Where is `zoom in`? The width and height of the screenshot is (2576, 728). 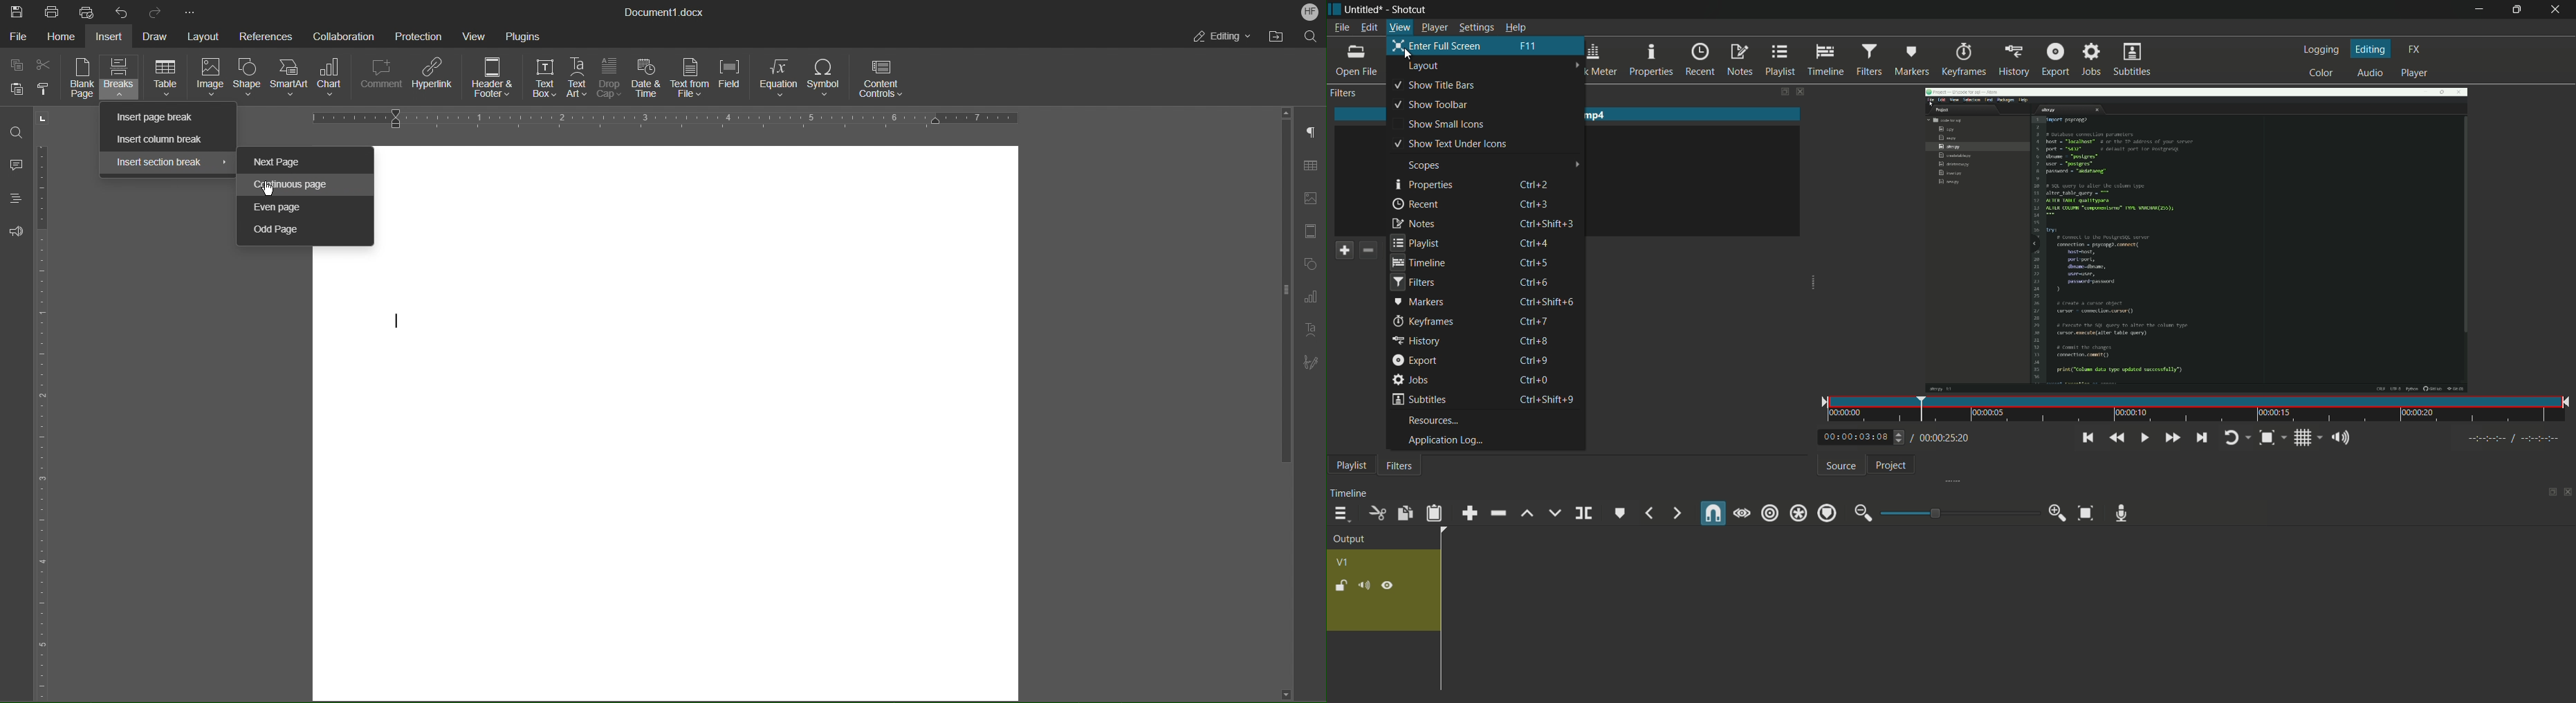 zoom in is located at coordinates (2055, 513).